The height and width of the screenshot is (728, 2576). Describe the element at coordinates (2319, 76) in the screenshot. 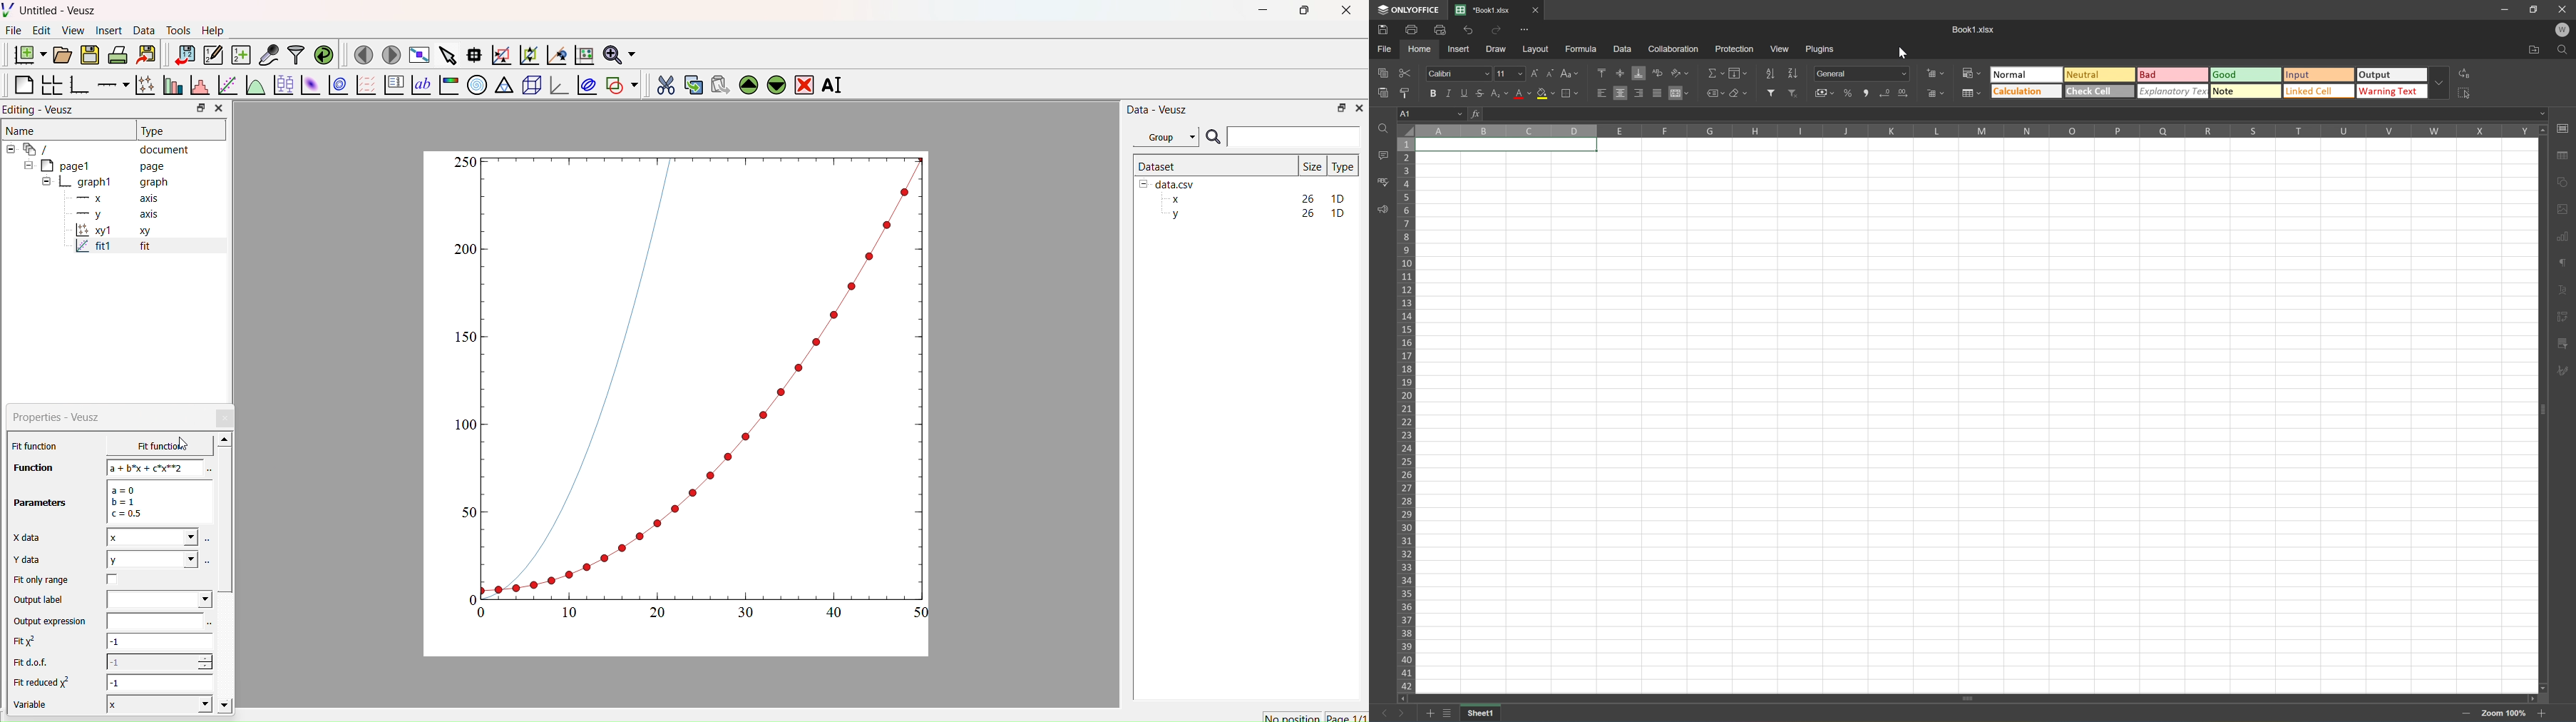

I see `Input` at that location.